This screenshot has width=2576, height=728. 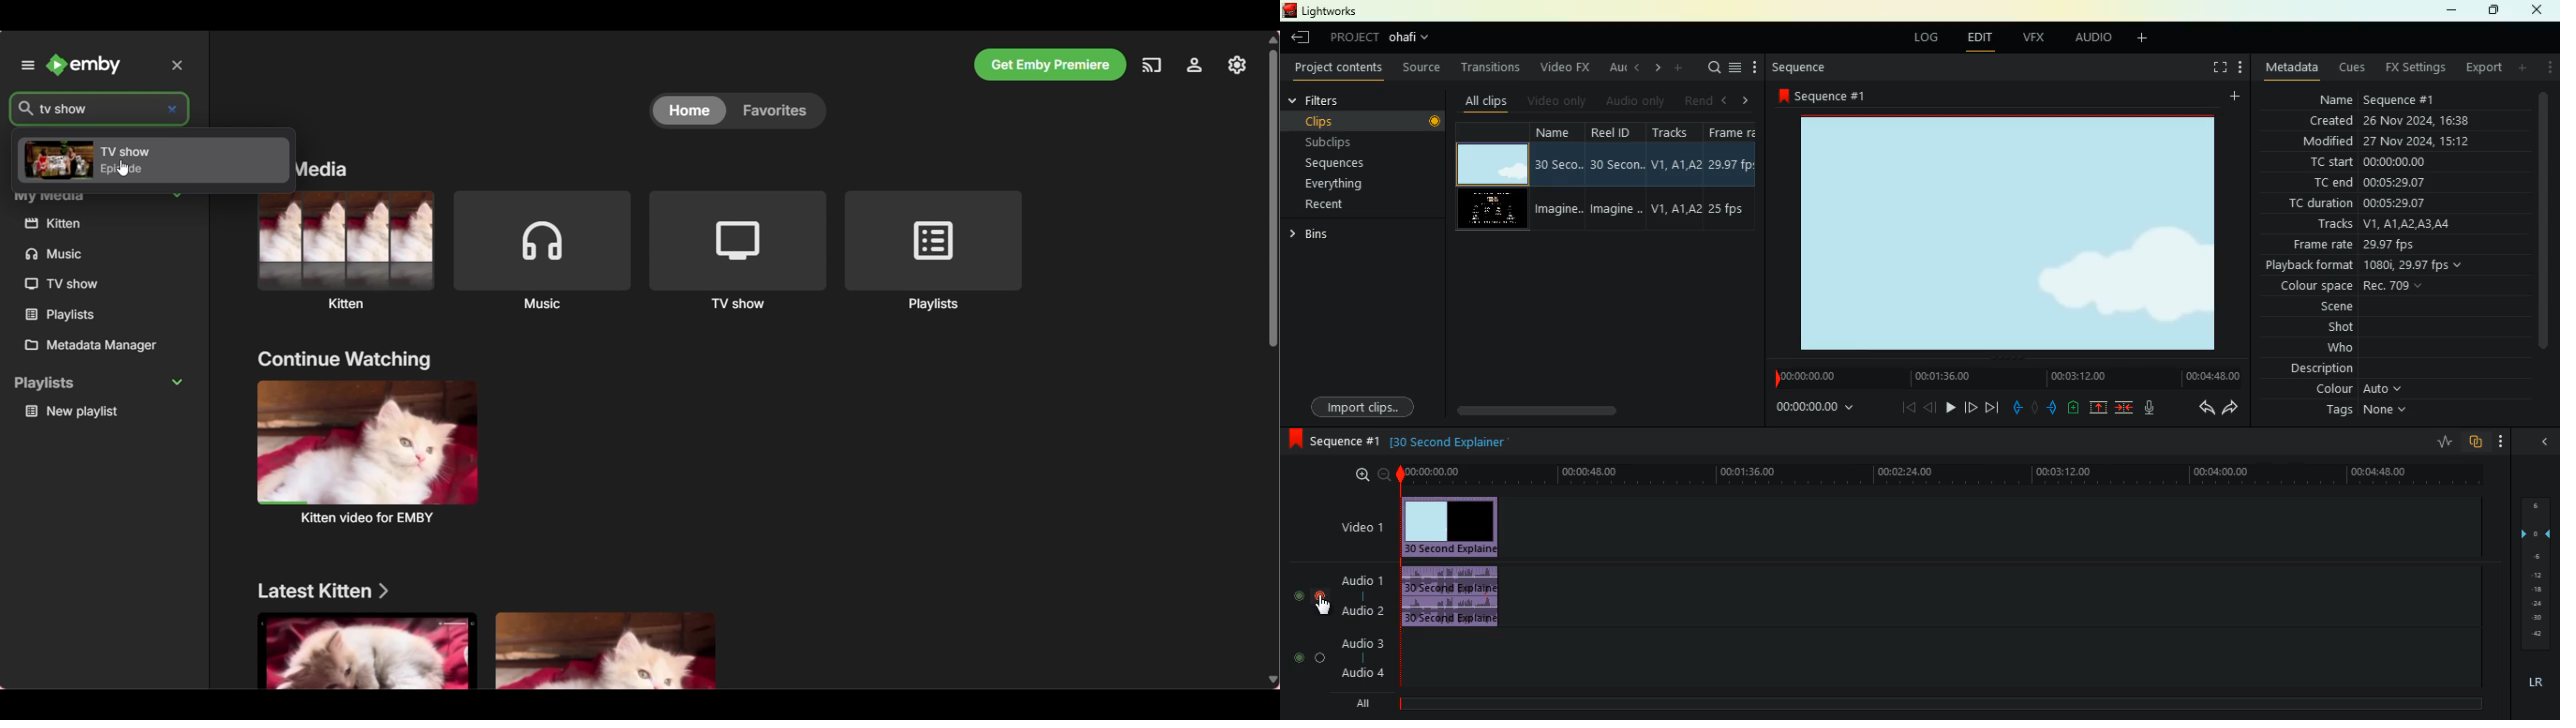 What do you see at coordinates (1908, 408) in the screenshot?
I see `beggining` at bounding box center [1908, 408].